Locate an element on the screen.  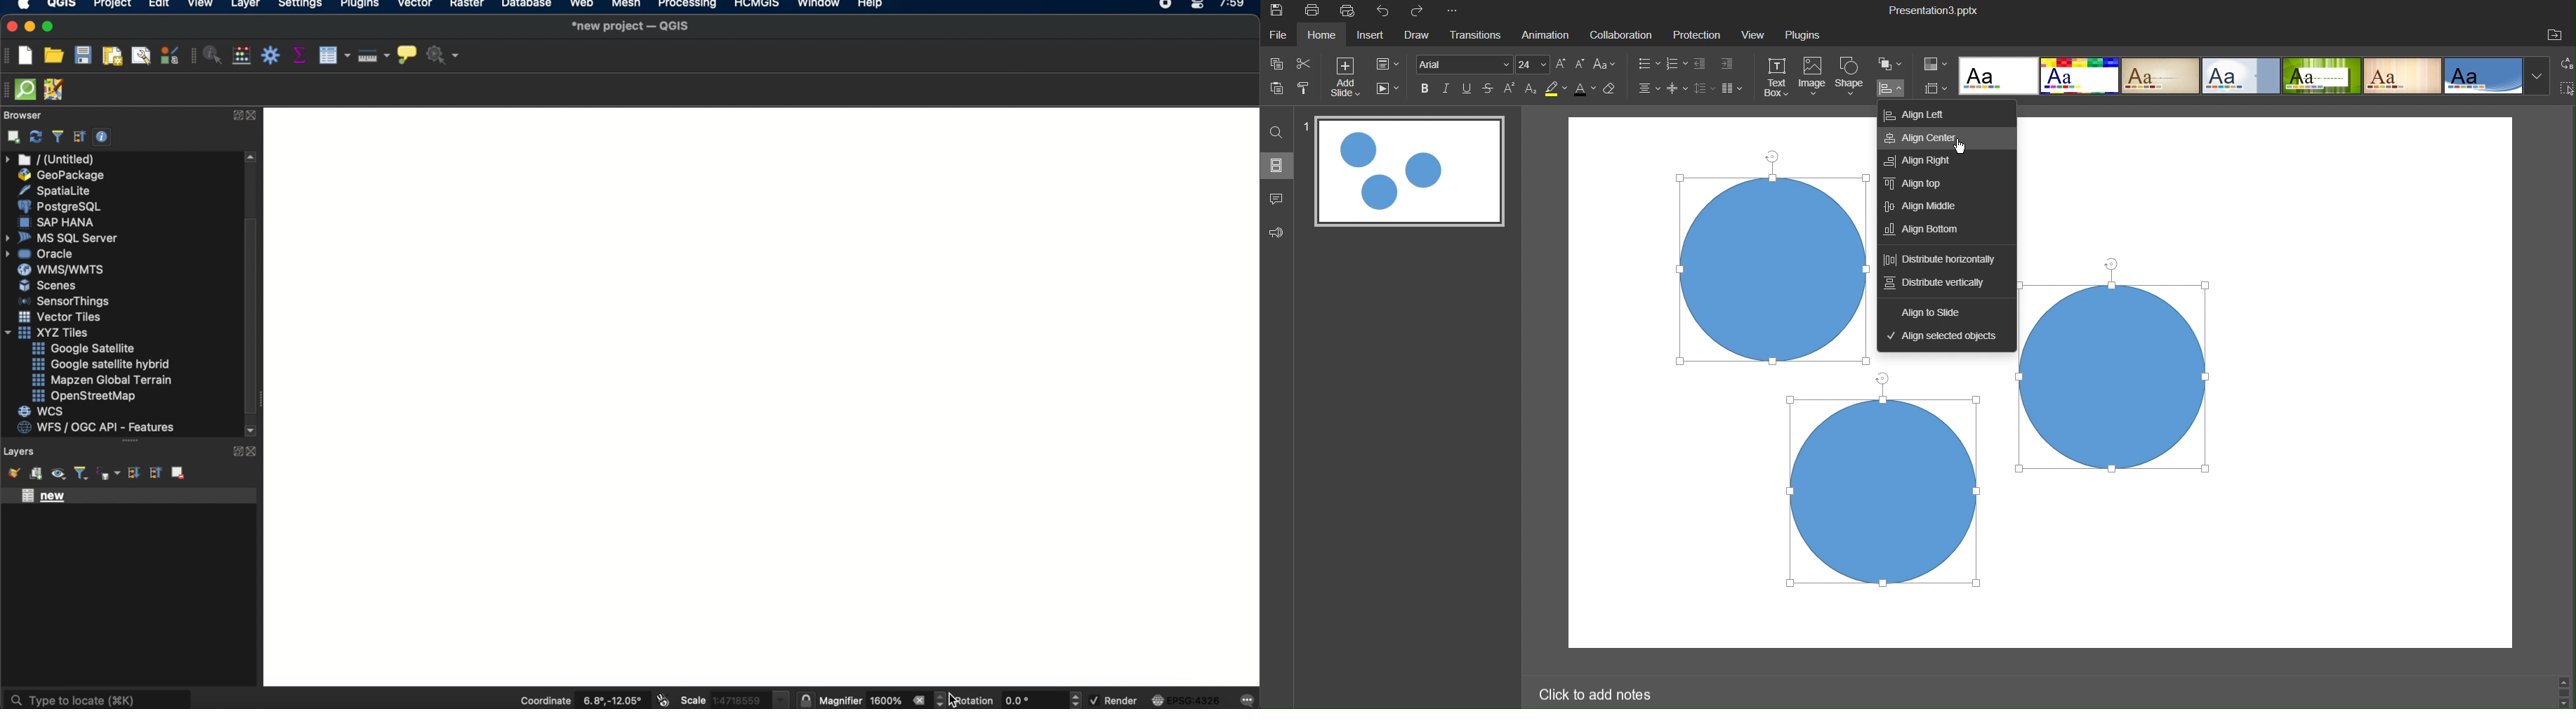
Indents is located at coordinates (1717, 65).